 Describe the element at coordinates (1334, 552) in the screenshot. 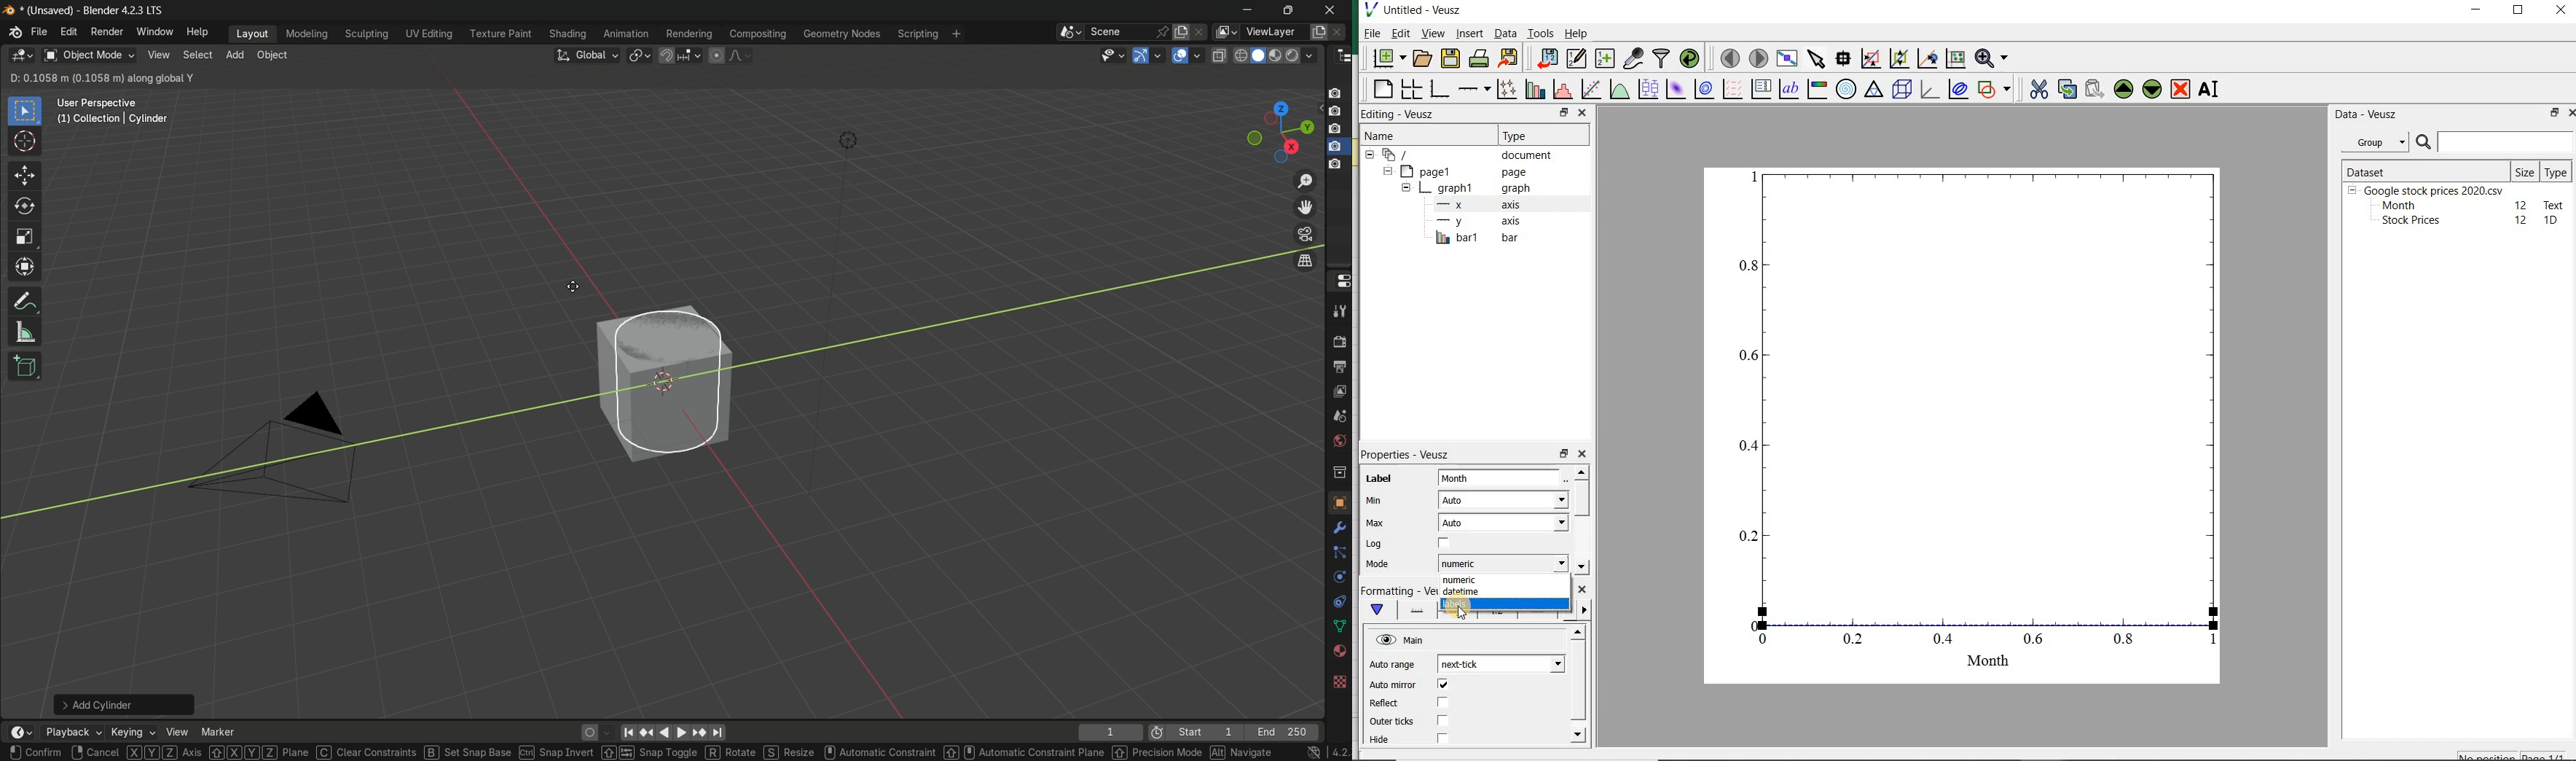

I see `line connecter` at that location.